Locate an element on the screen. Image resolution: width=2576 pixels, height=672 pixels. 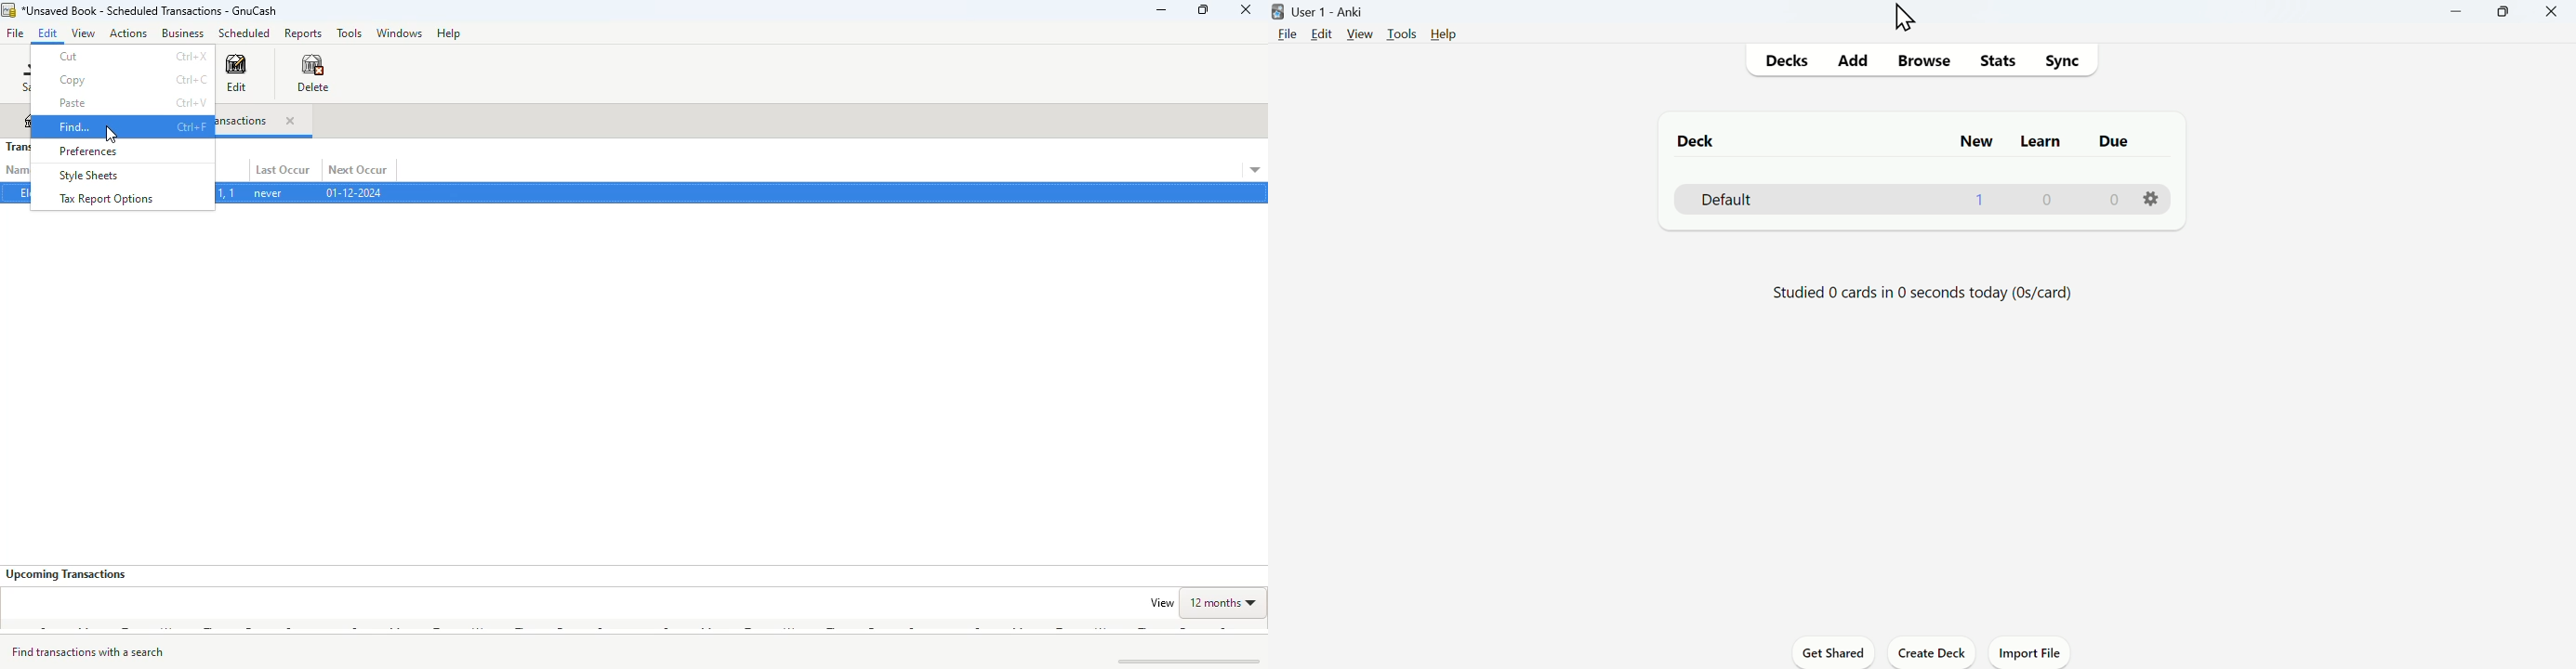
help is located at coordinates (449, 33).